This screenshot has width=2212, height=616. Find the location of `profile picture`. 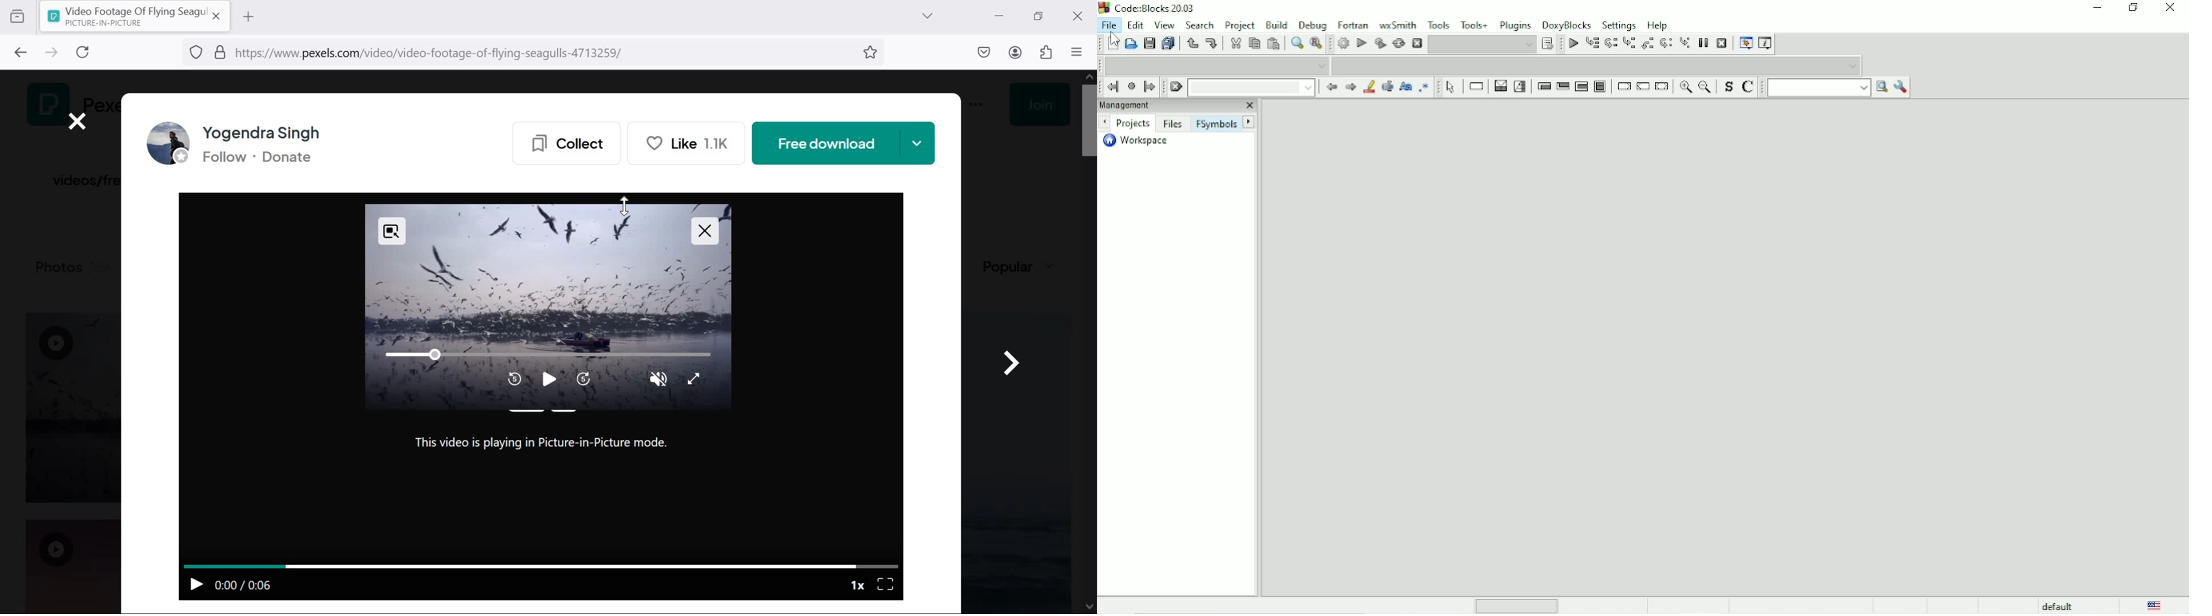

profile picture is located at coordinates (165, 144).